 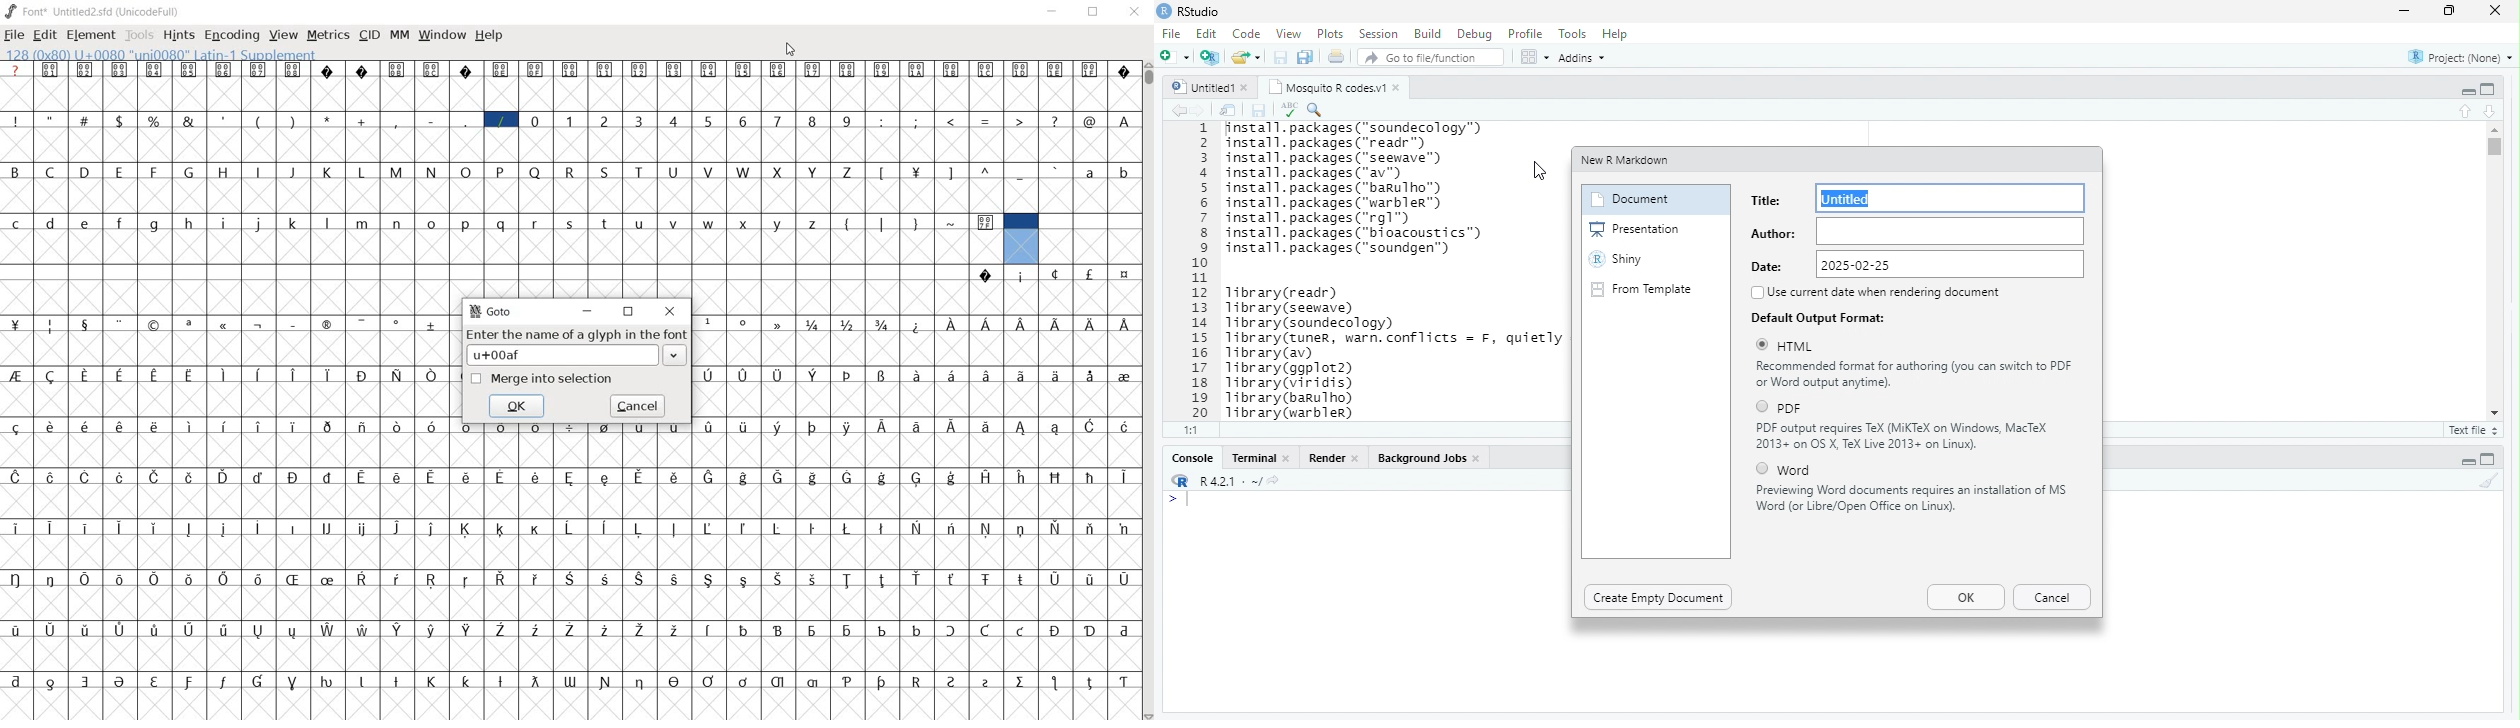 I want to click on RStudio, so click(x=1200, y=11).